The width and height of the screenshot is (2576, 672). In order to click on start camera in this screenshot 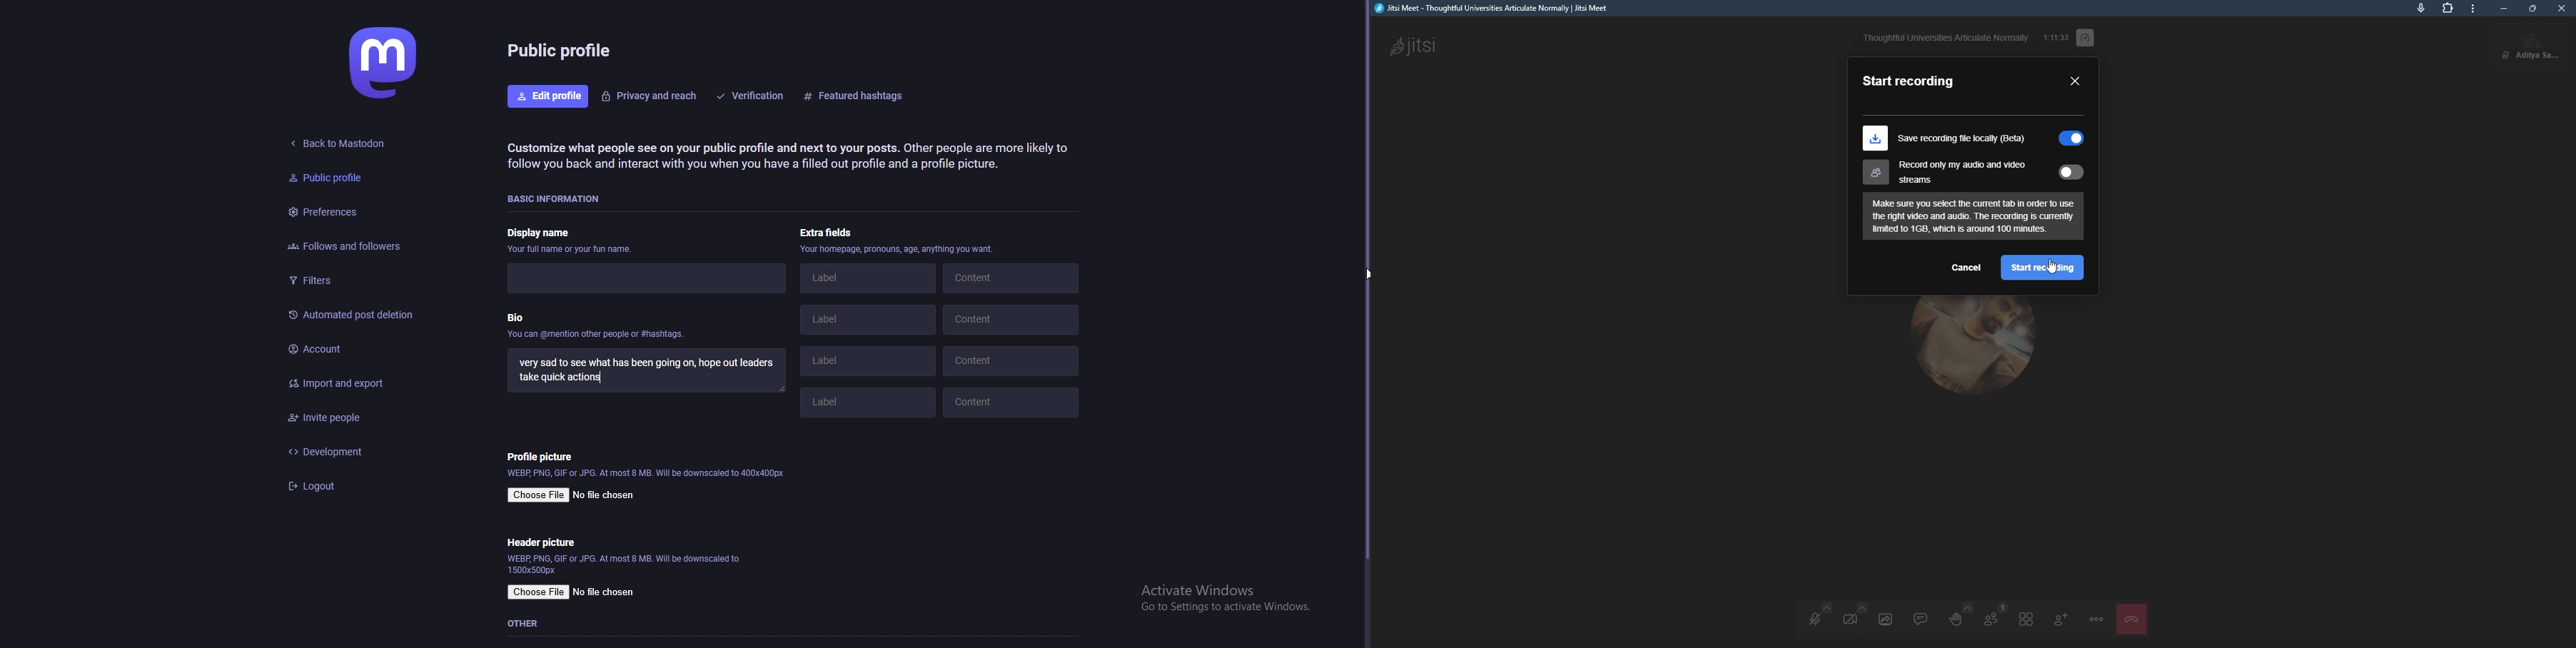, I will do `click(1852, 622)`.